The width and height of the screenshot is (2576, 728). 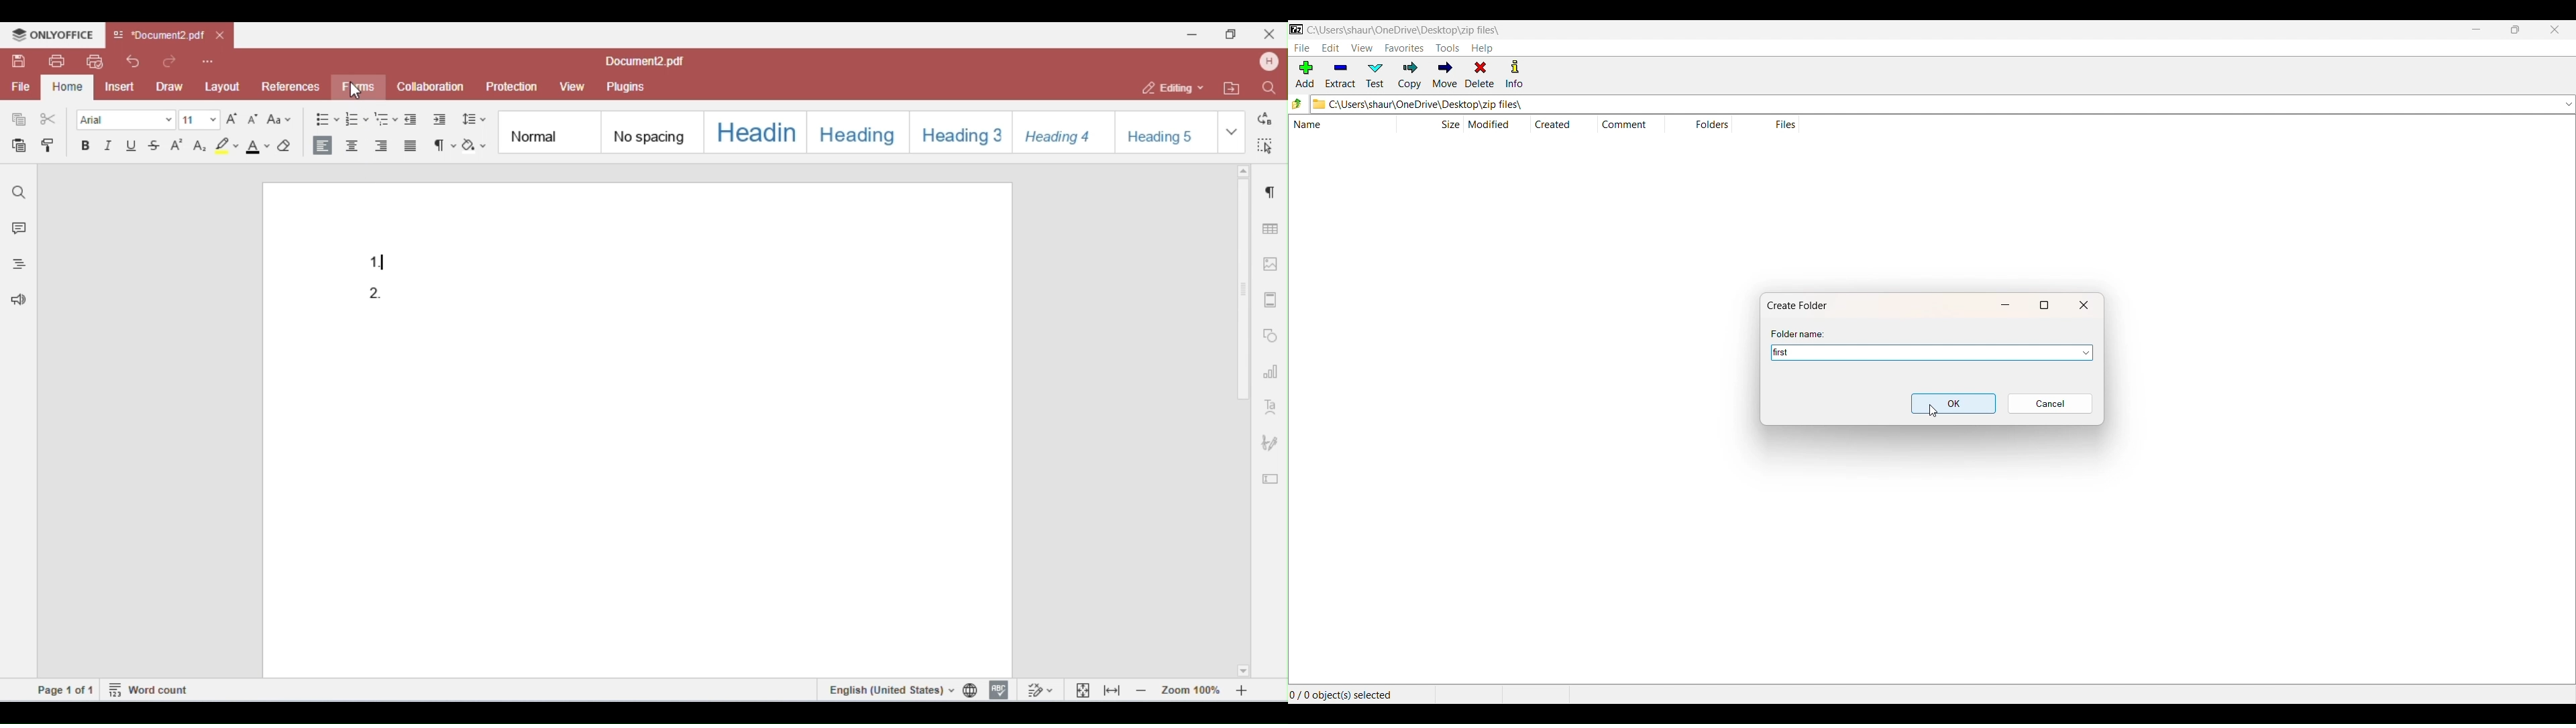 I want to click on no spacing, so click(x=649, y=130).